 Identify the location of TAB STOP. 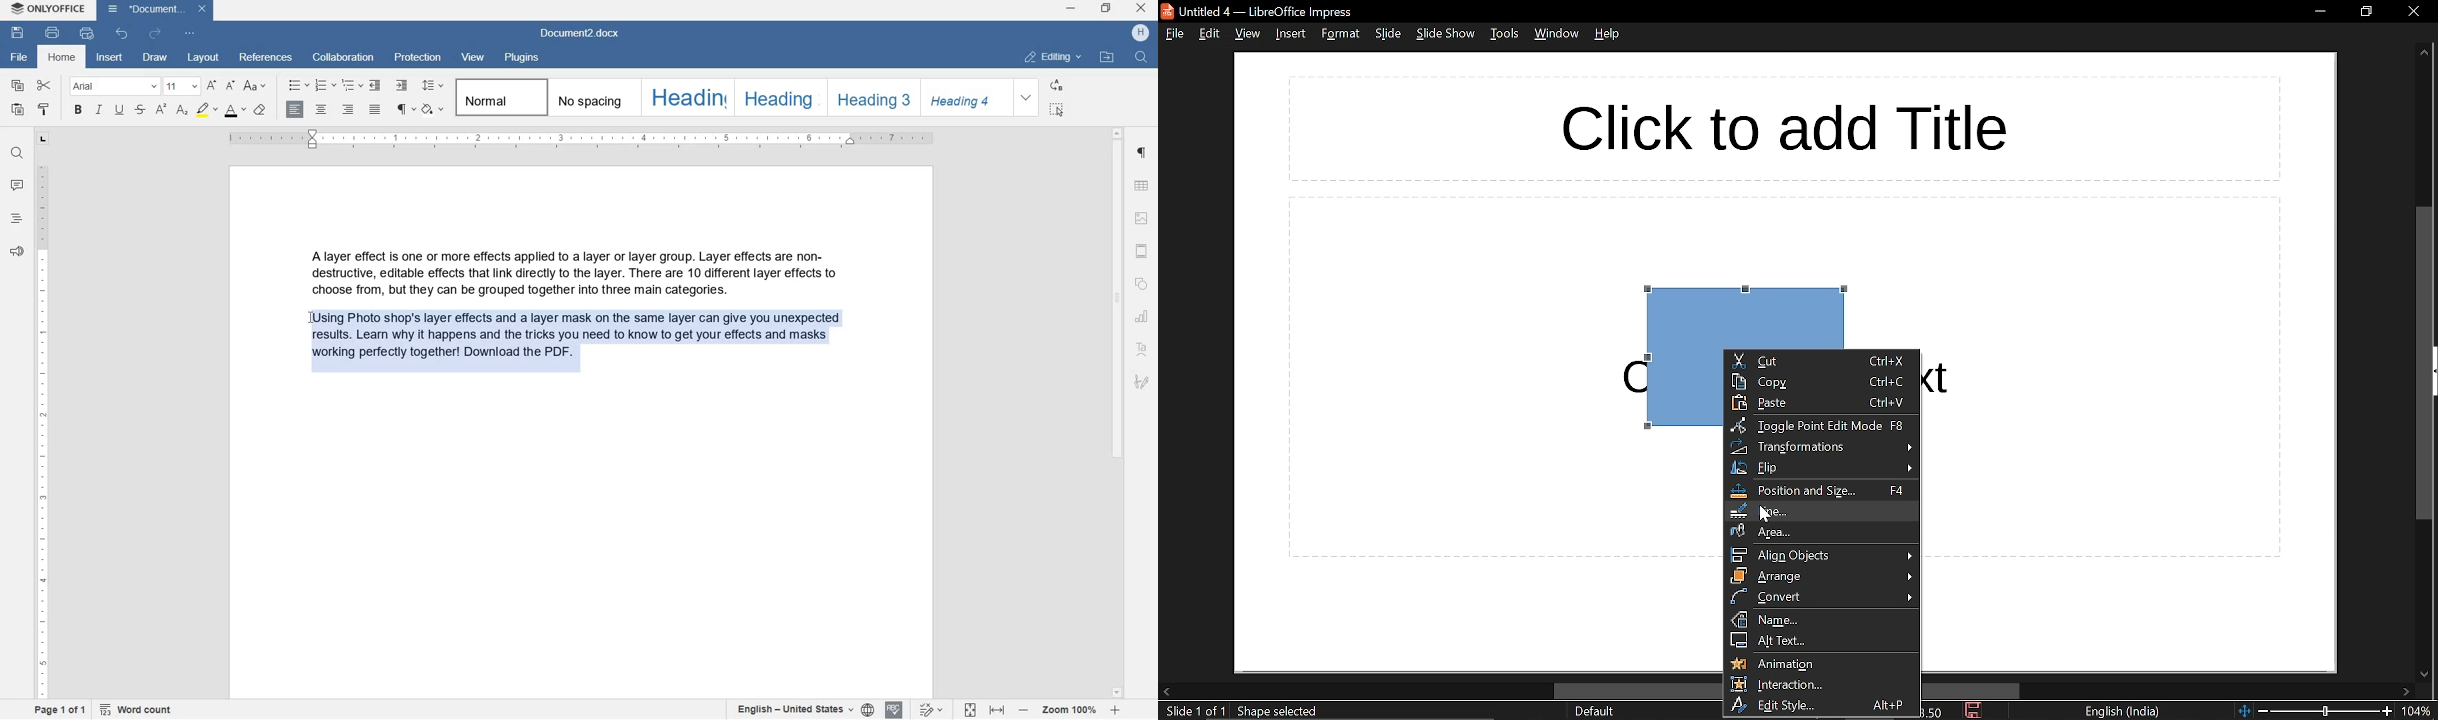
(43, 139).